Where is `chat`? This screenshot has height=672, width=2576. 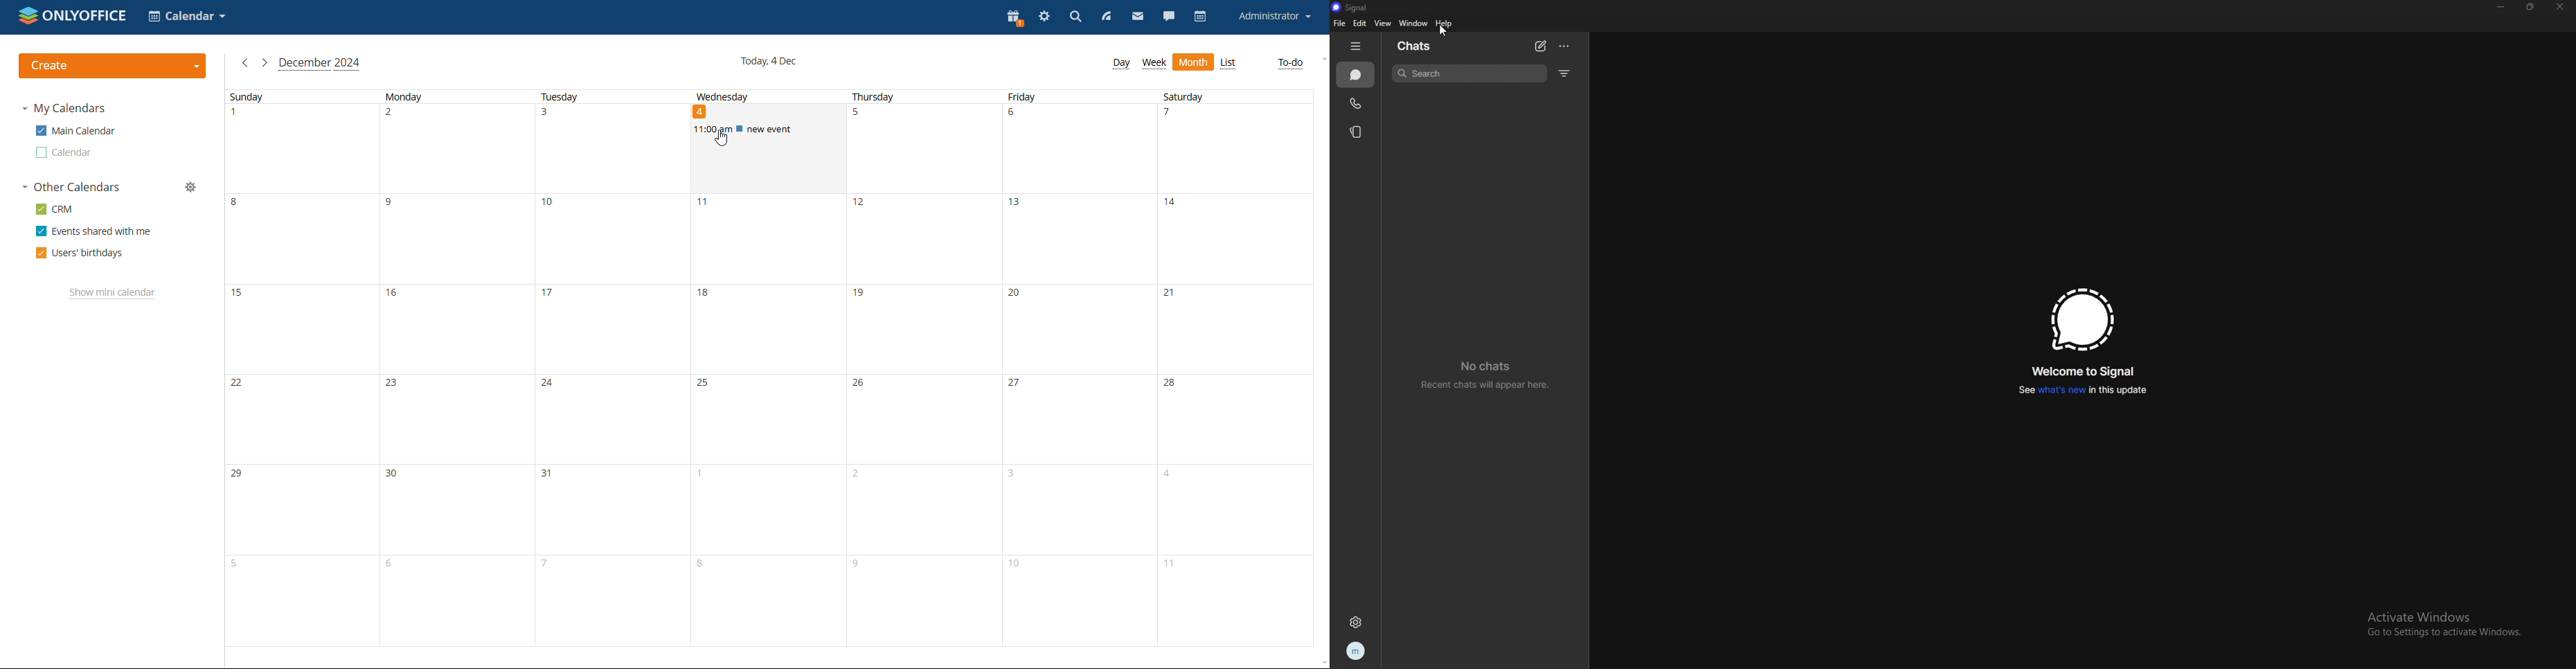 chat is located at coordinates (1170, 18).